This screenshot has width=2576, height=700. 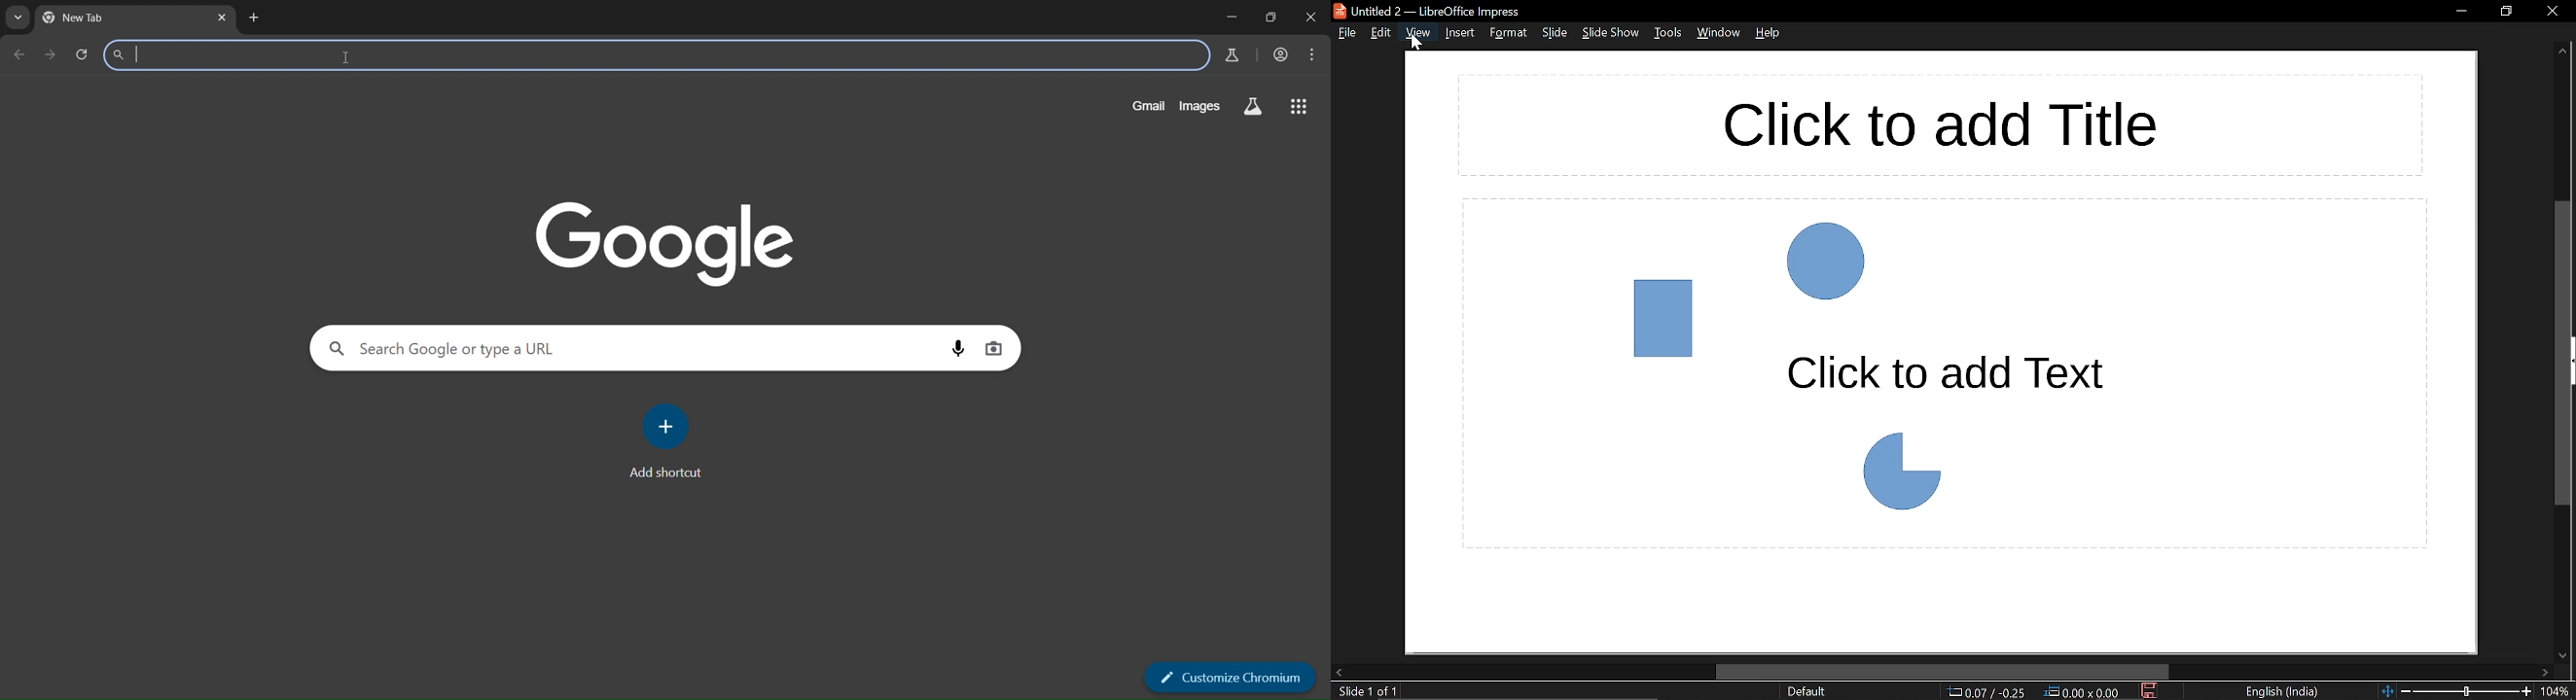 I want to click on Space for adding text, so click(x=1944, y=374).